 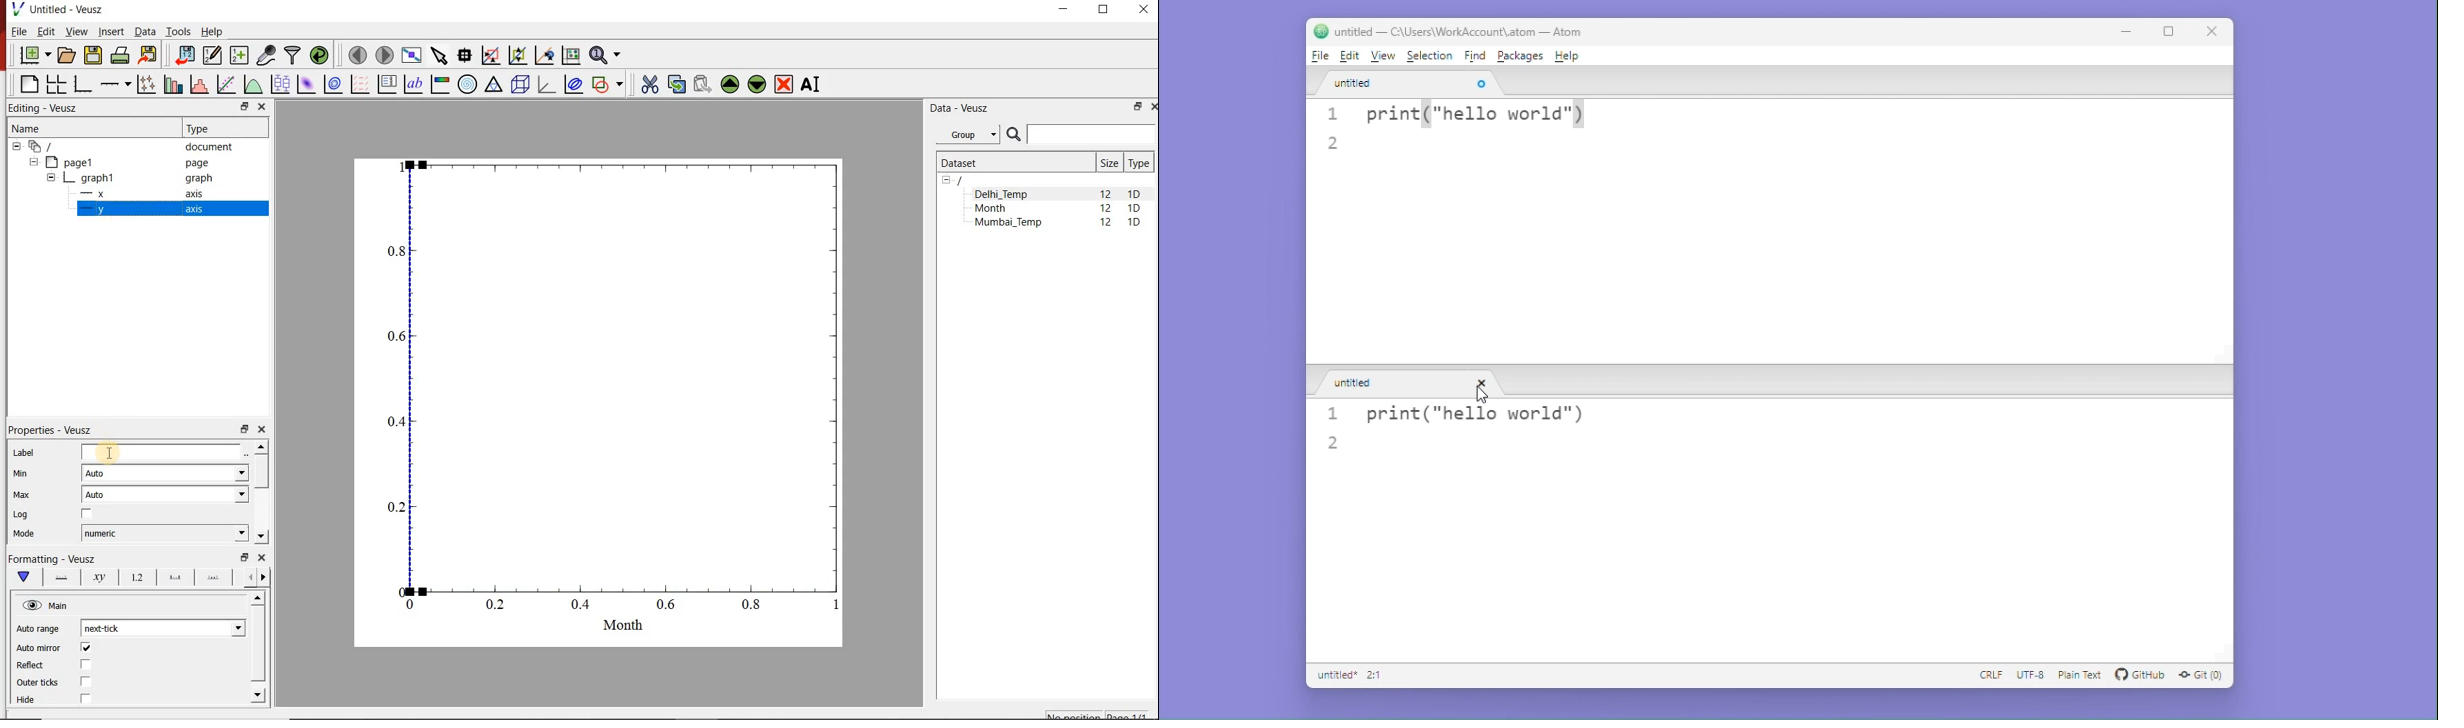 What do you see at coordinates (1110, 163) in the screenshot?
I see `Size` at bounding box center [1110, 163].